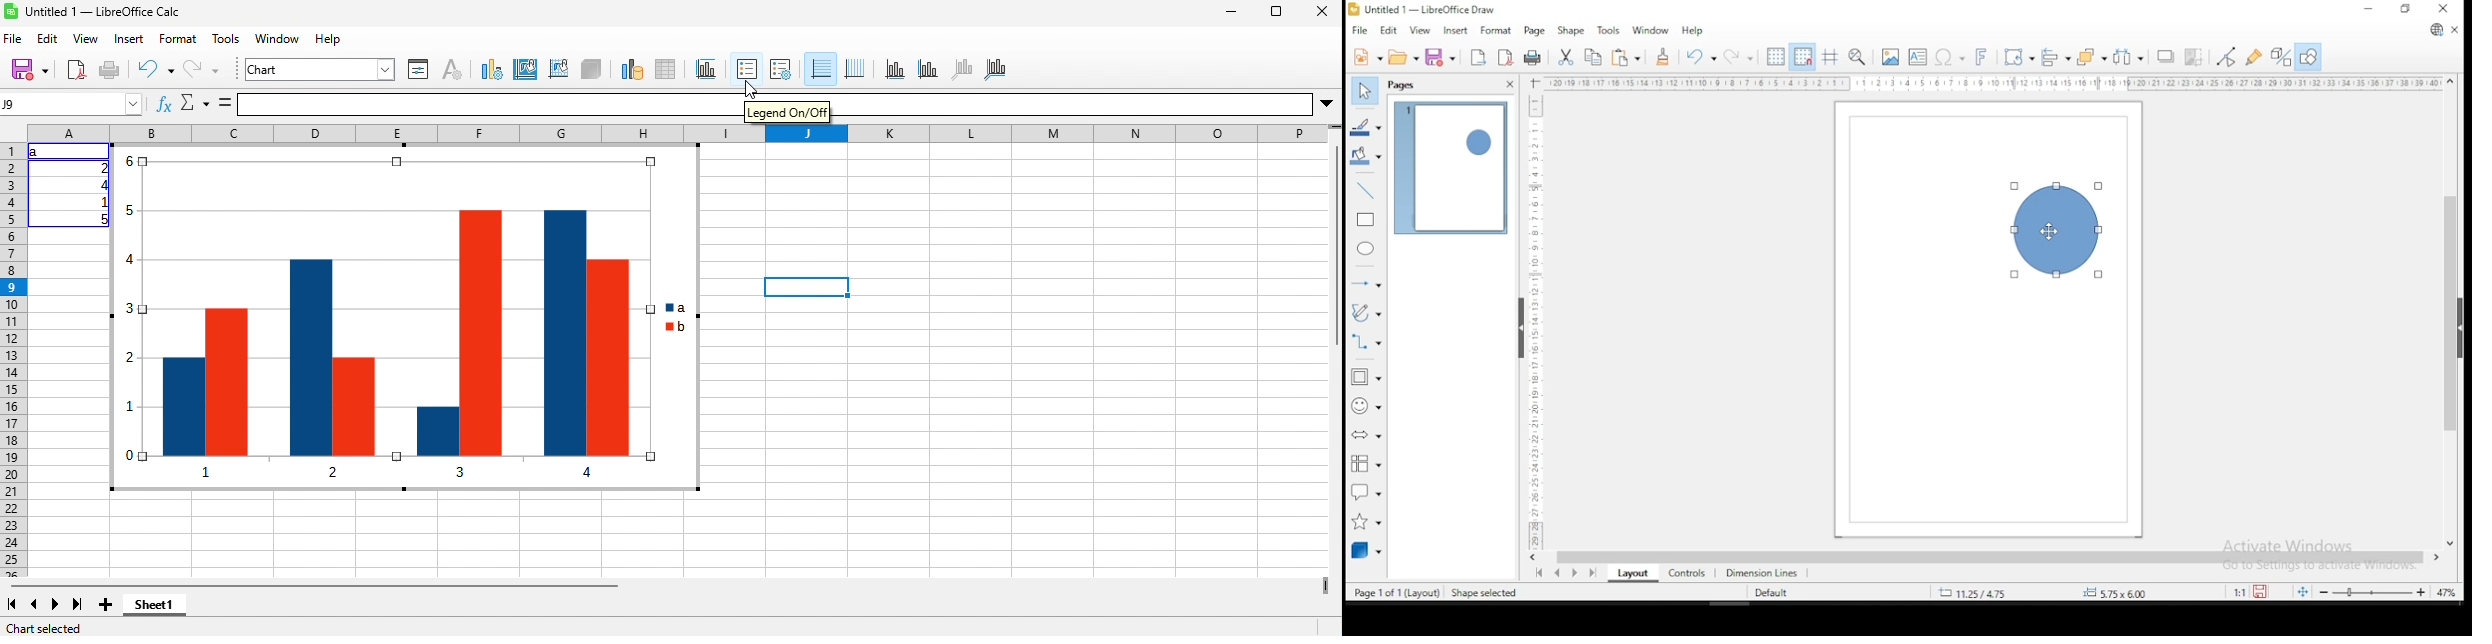  What do you see at coordinates (1361, 31) in the screenshot?
I see `file` at bounding box center [1361, 31].